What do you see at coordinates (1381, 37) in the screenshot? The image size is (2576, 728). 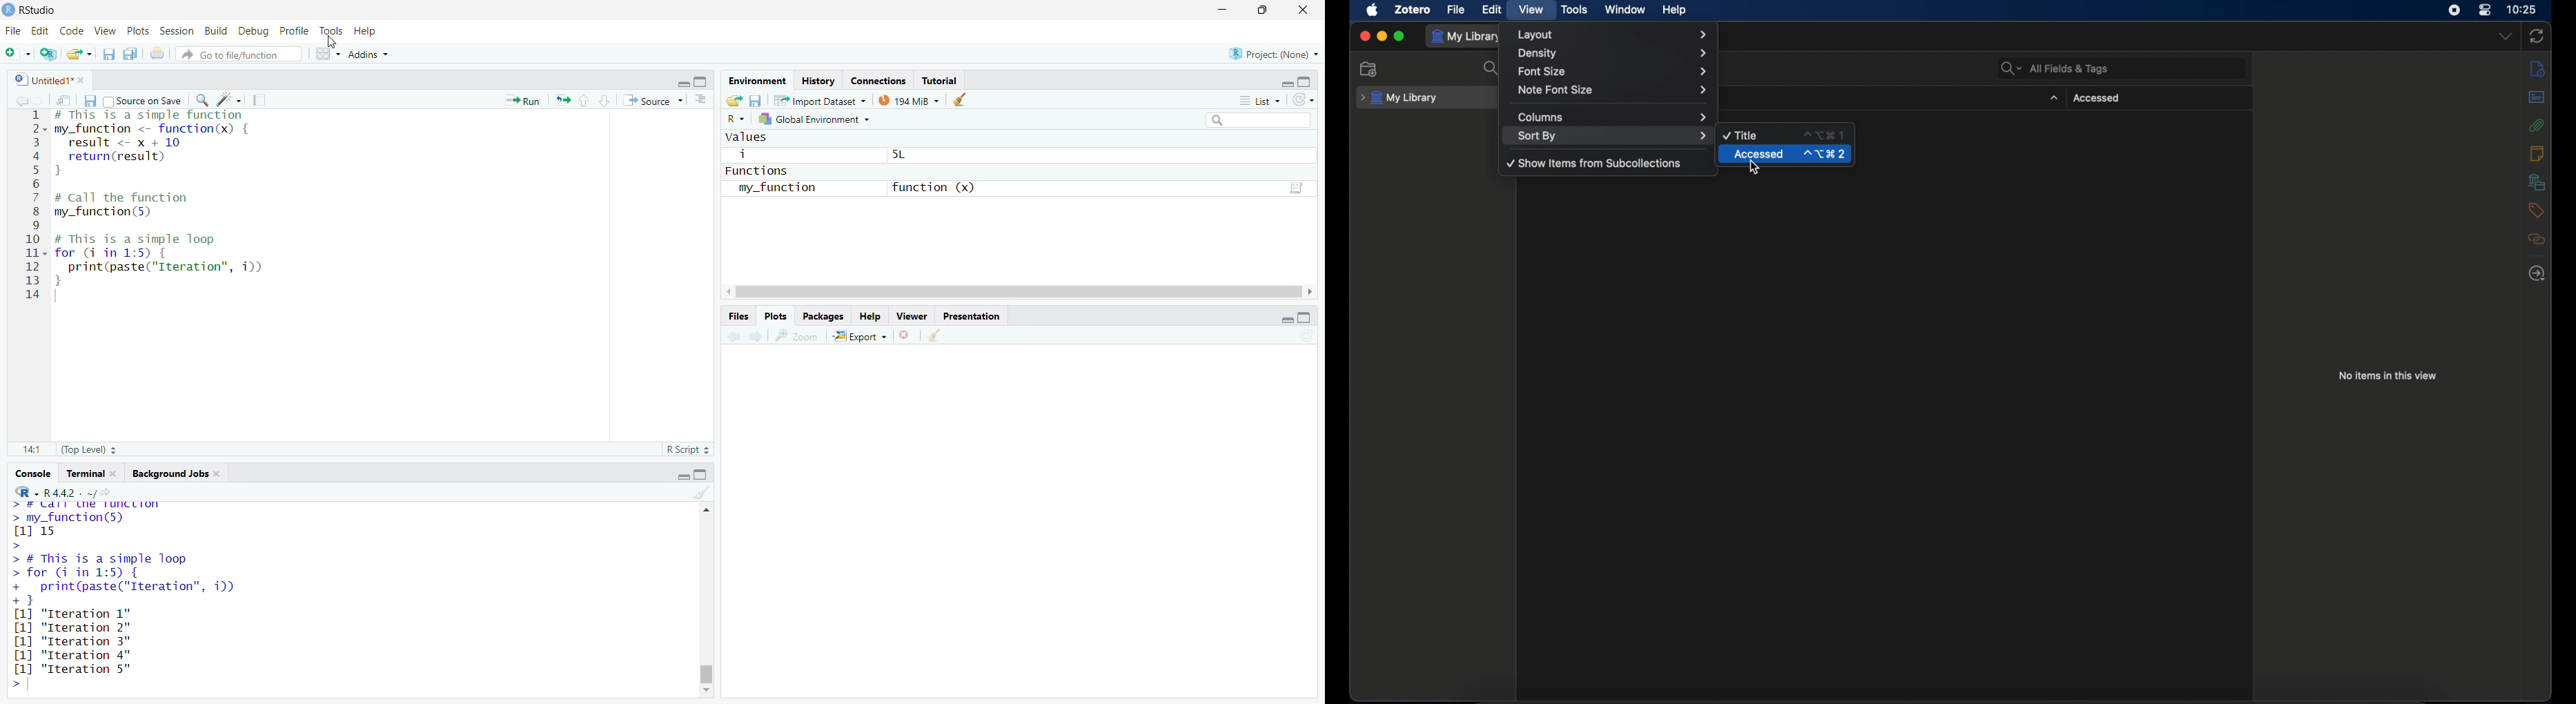 I see `minimize` at bounding box center [1381, 37].